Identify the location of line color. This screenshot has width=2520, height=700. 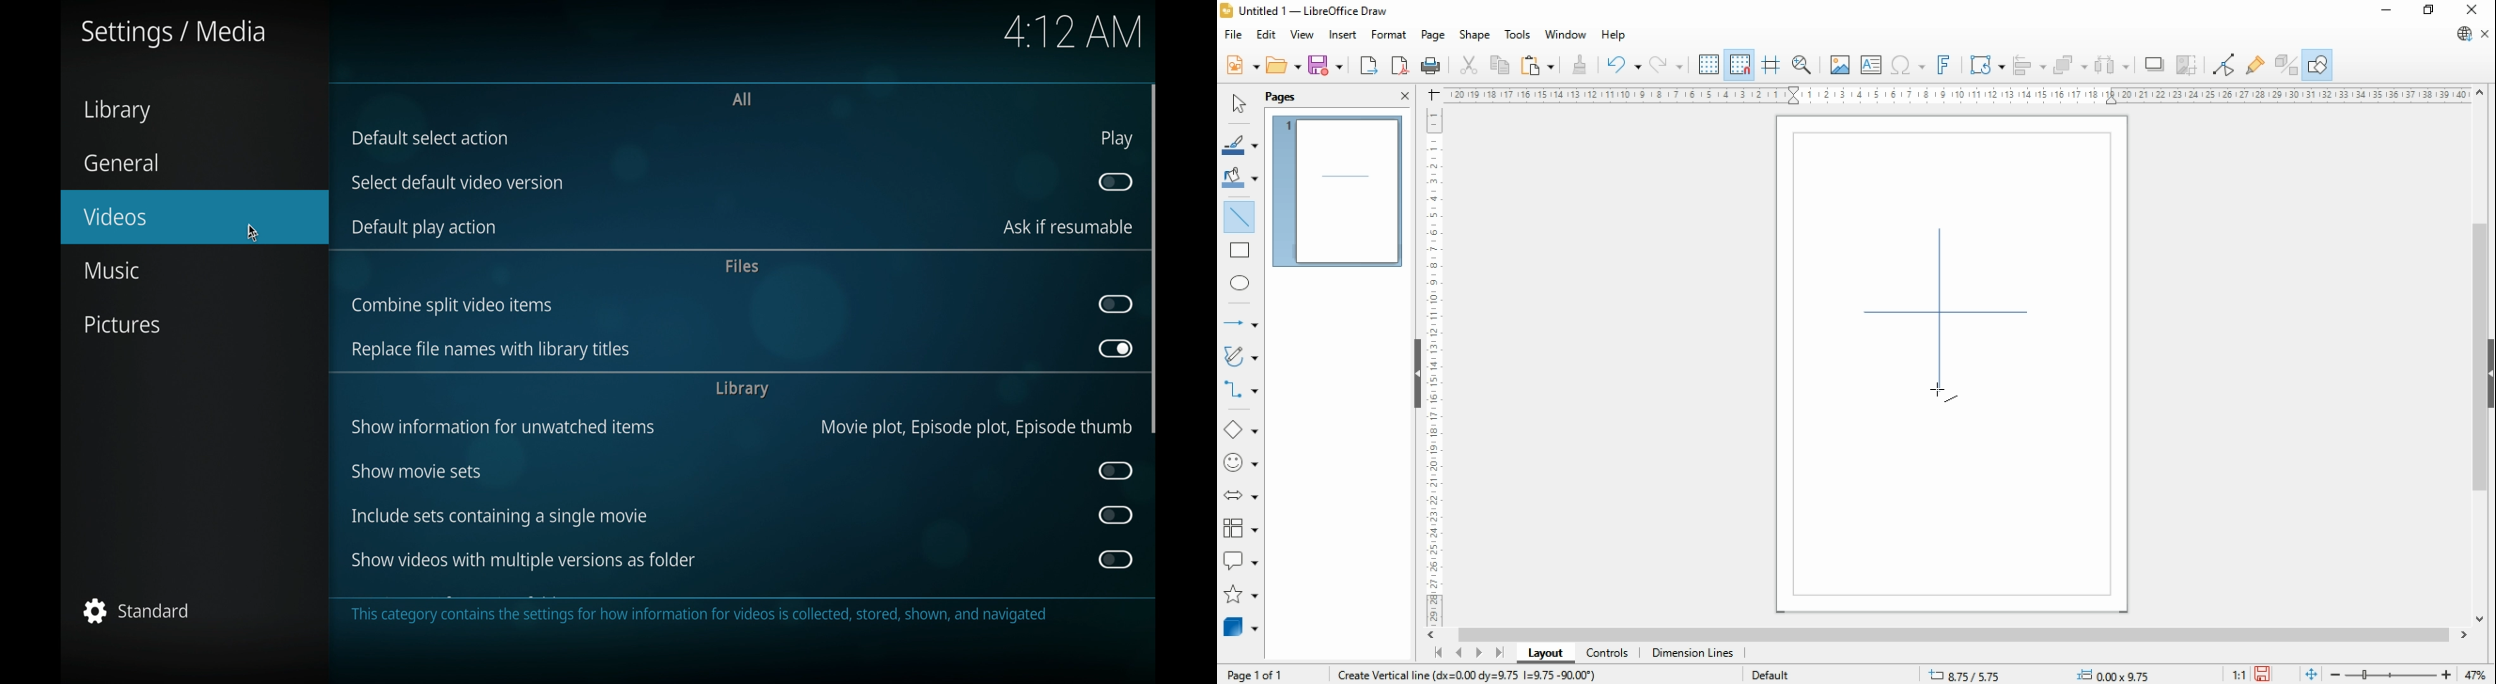
(1240, 145).